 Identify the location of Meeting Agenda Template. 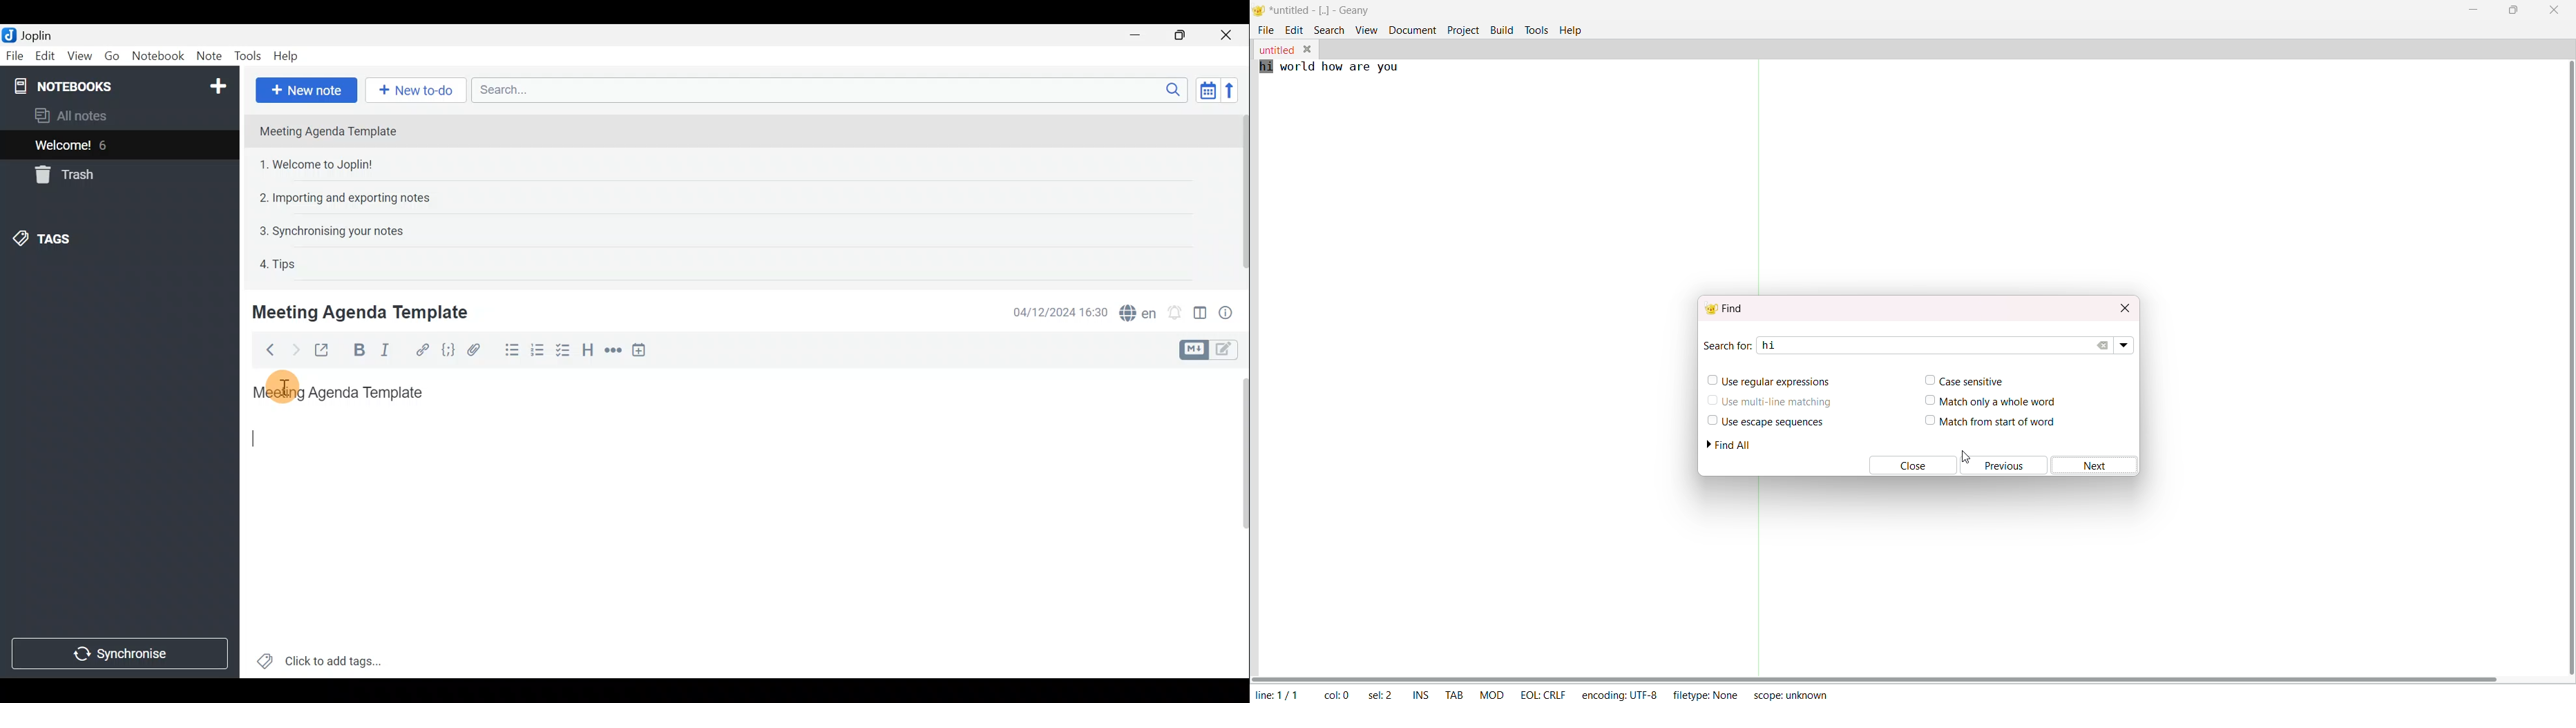
(329, 131).